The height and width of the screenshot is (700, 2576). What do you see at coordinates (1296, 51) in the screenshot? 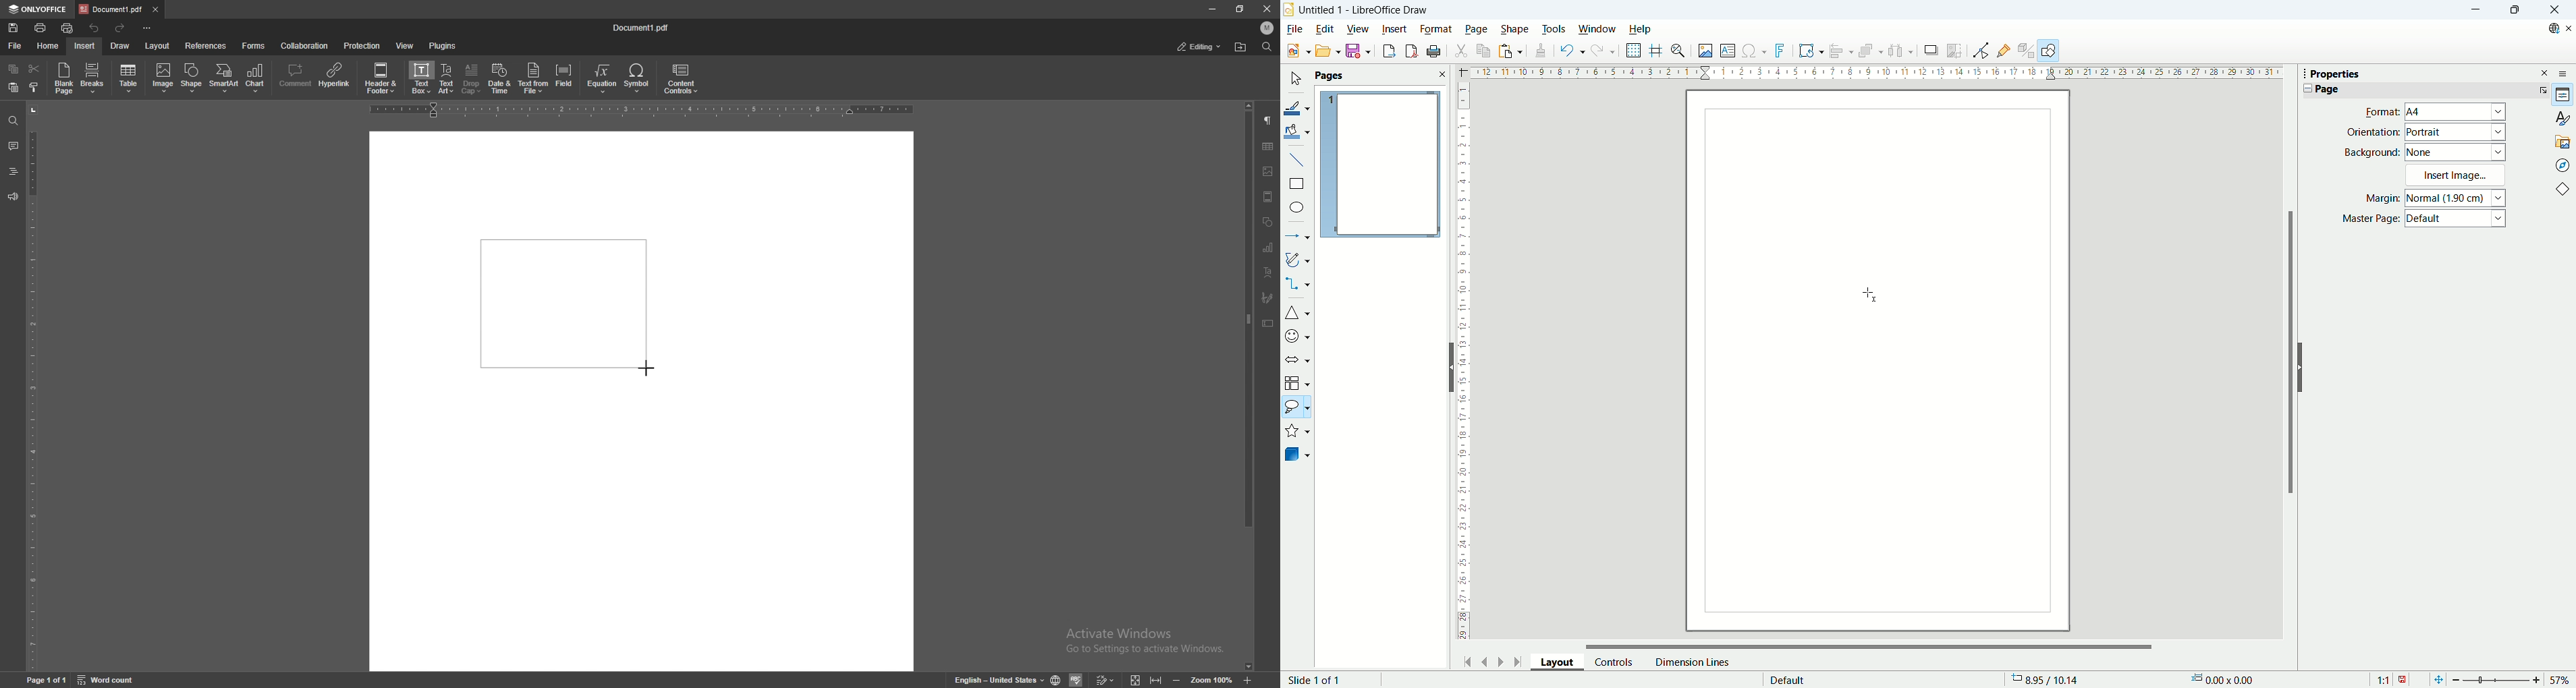
I see `new` at bounding box center [1296, 51].